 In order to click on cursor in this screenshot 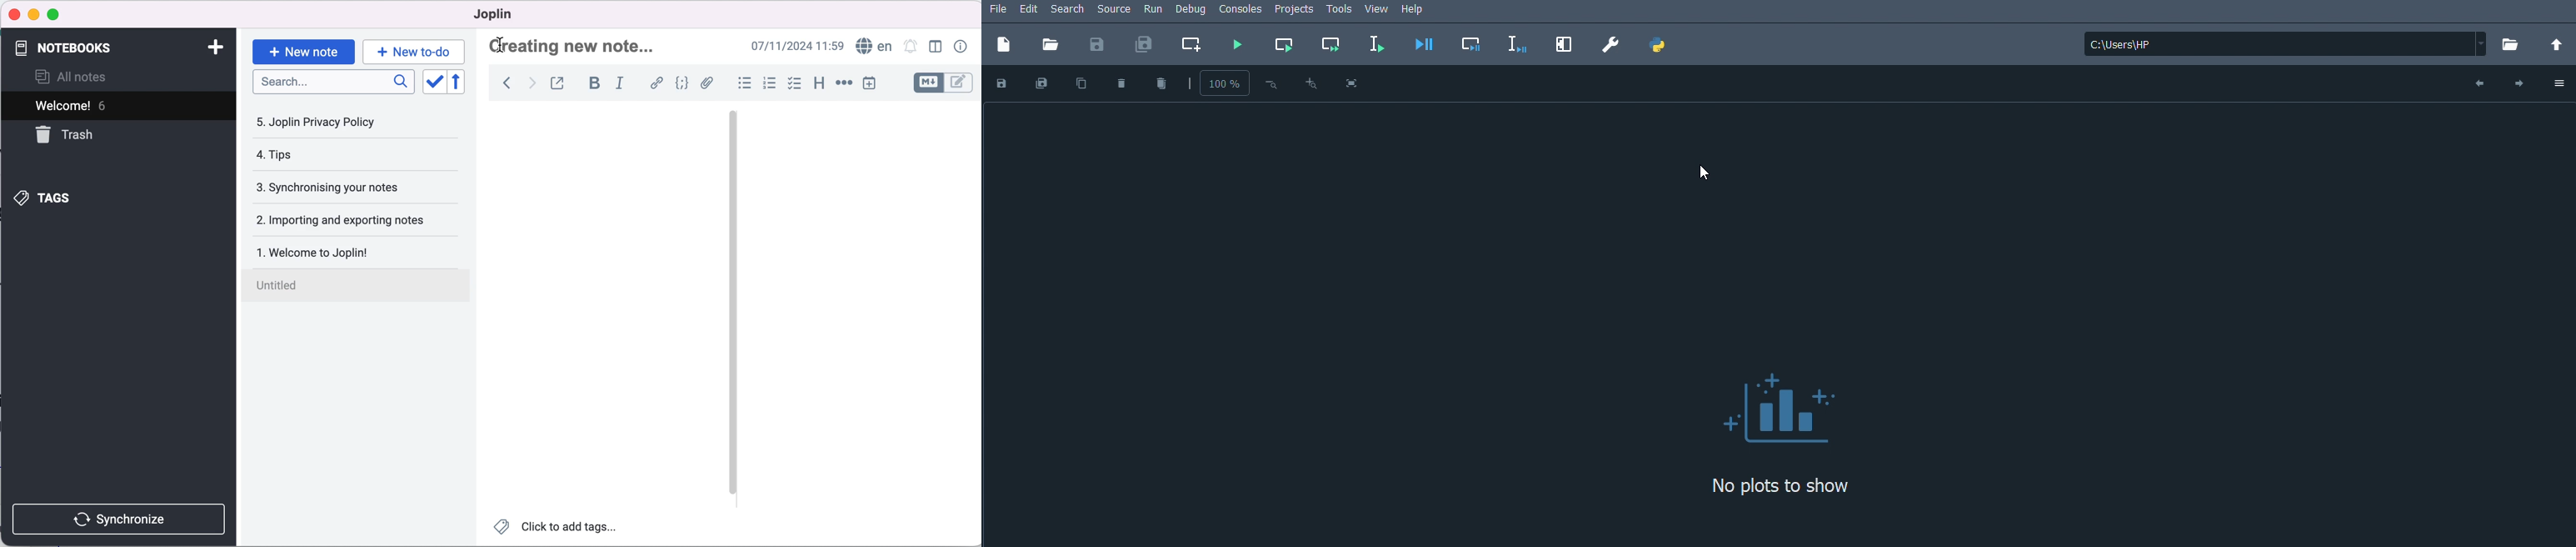, I will do `click(505, 45)`.